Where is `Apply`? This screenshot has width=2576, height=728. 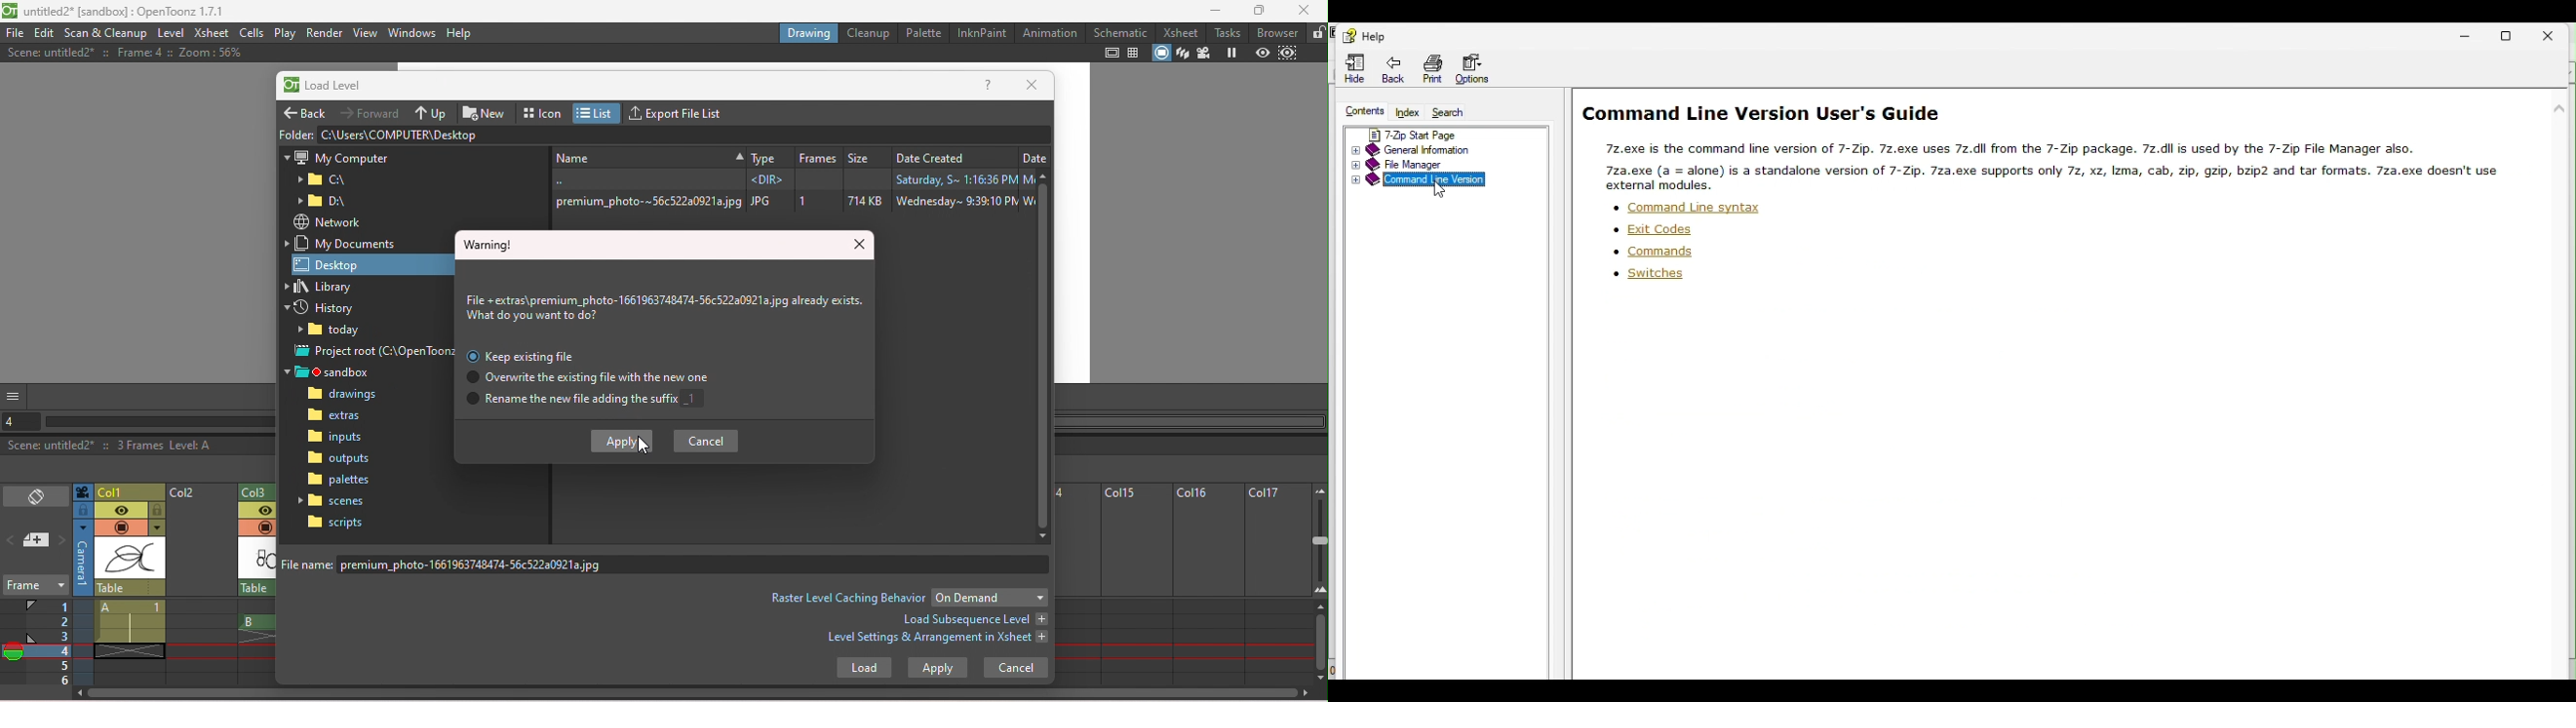
Apply is located at coordinates (619, 441).